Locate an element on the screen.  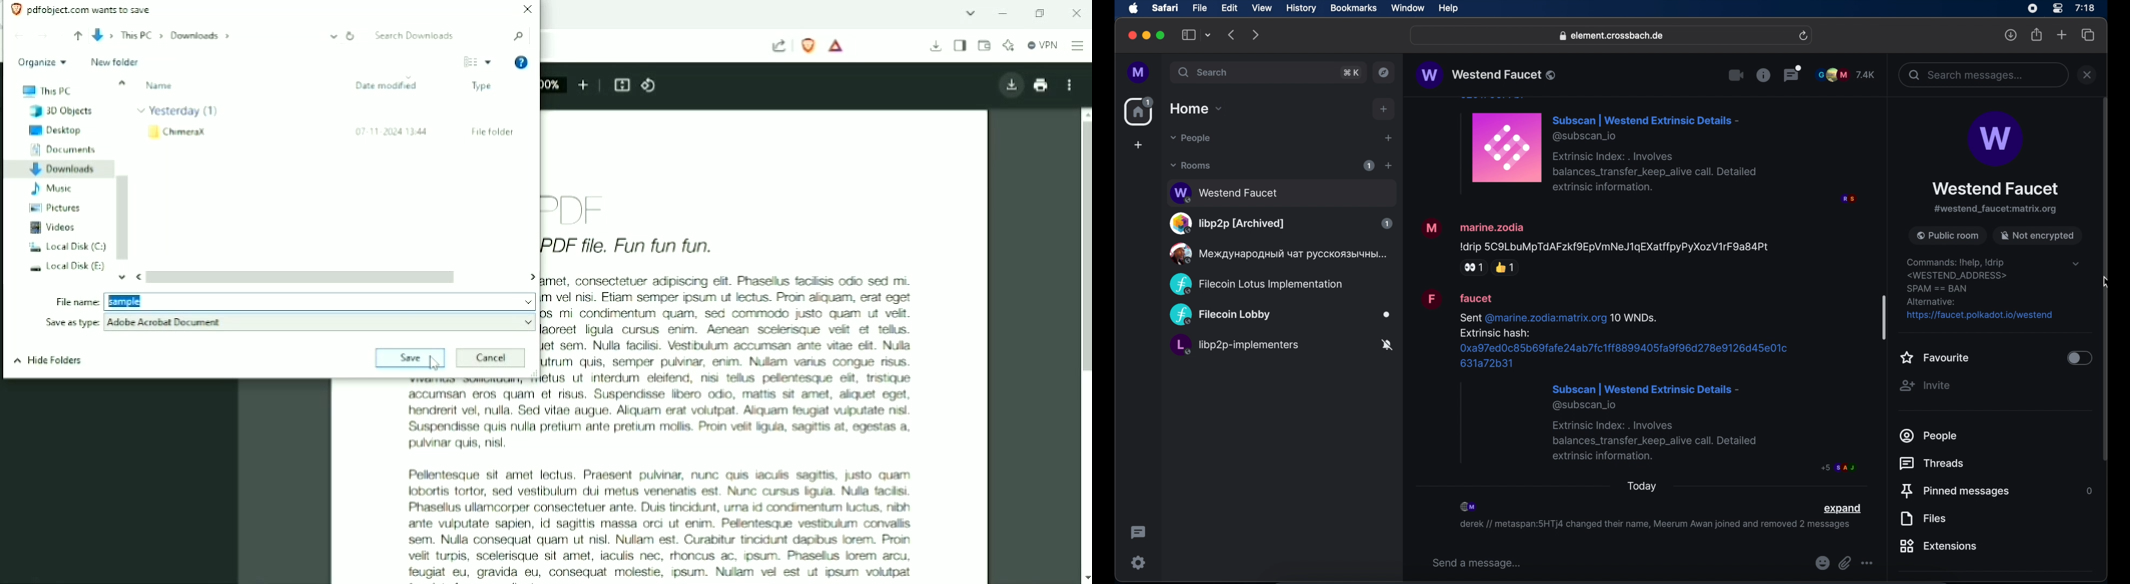
Brave Firewall + VPN is located at coordinates (1042, 45).